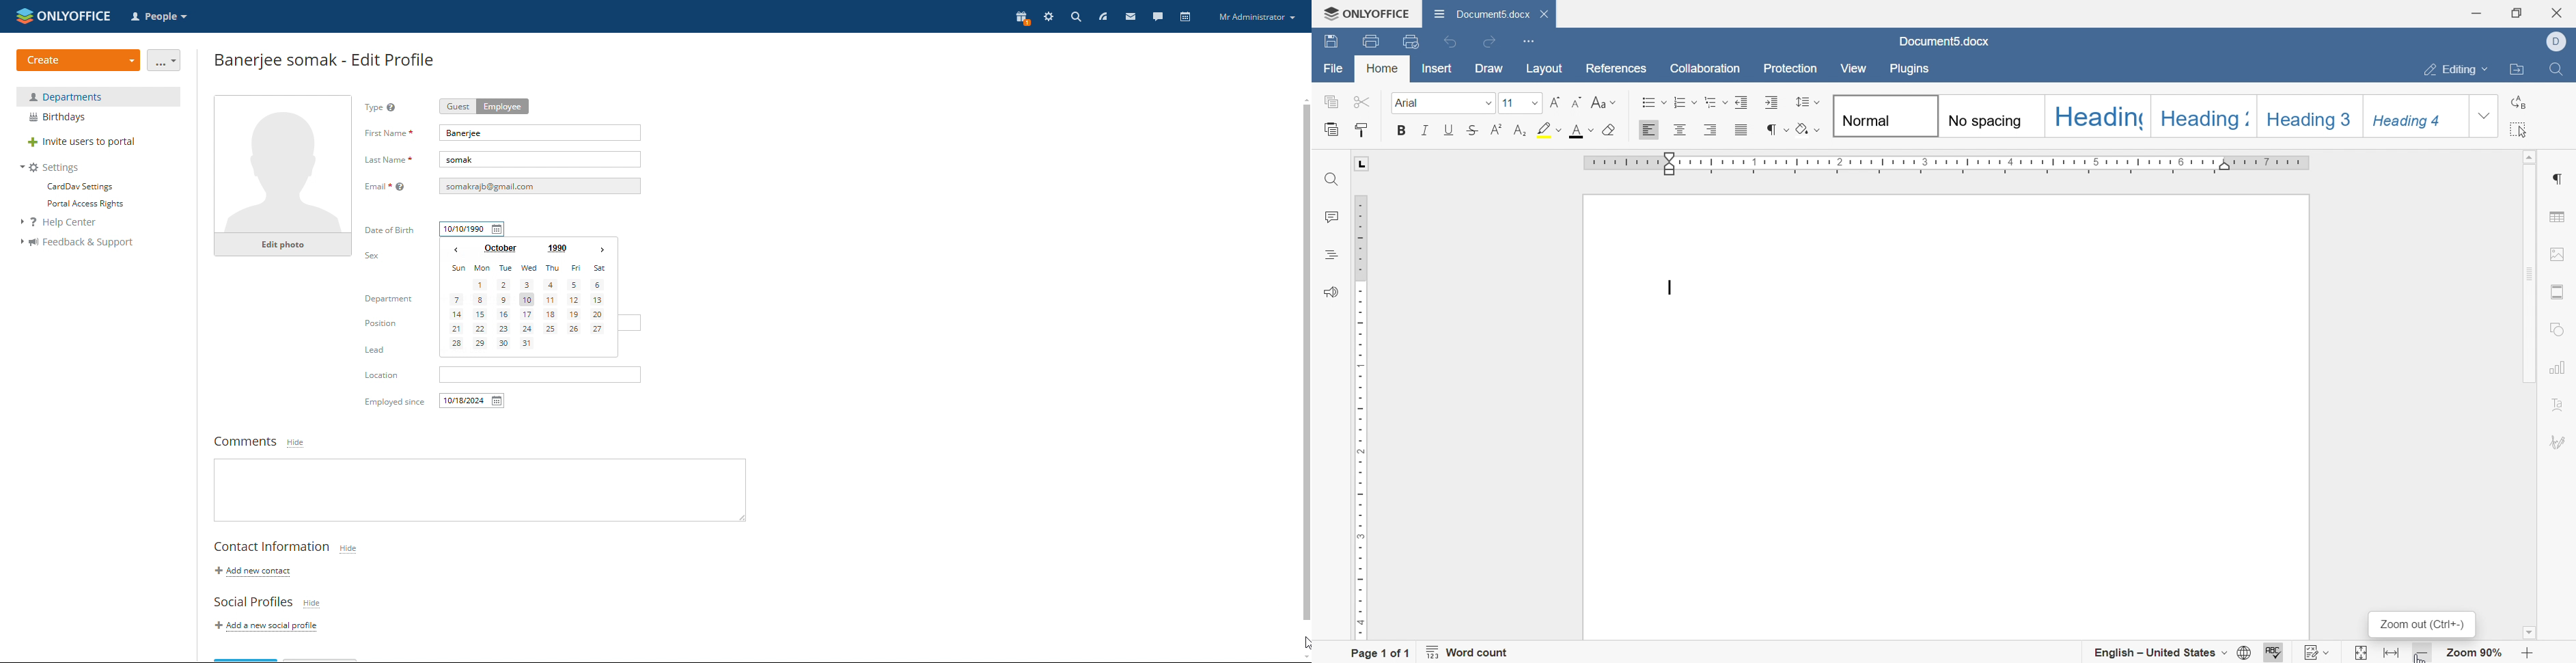 This screenshot has height=672, width=2576. Describe the element at coordinates (1129, 16) in the screenshot. I see `mail` at that location.